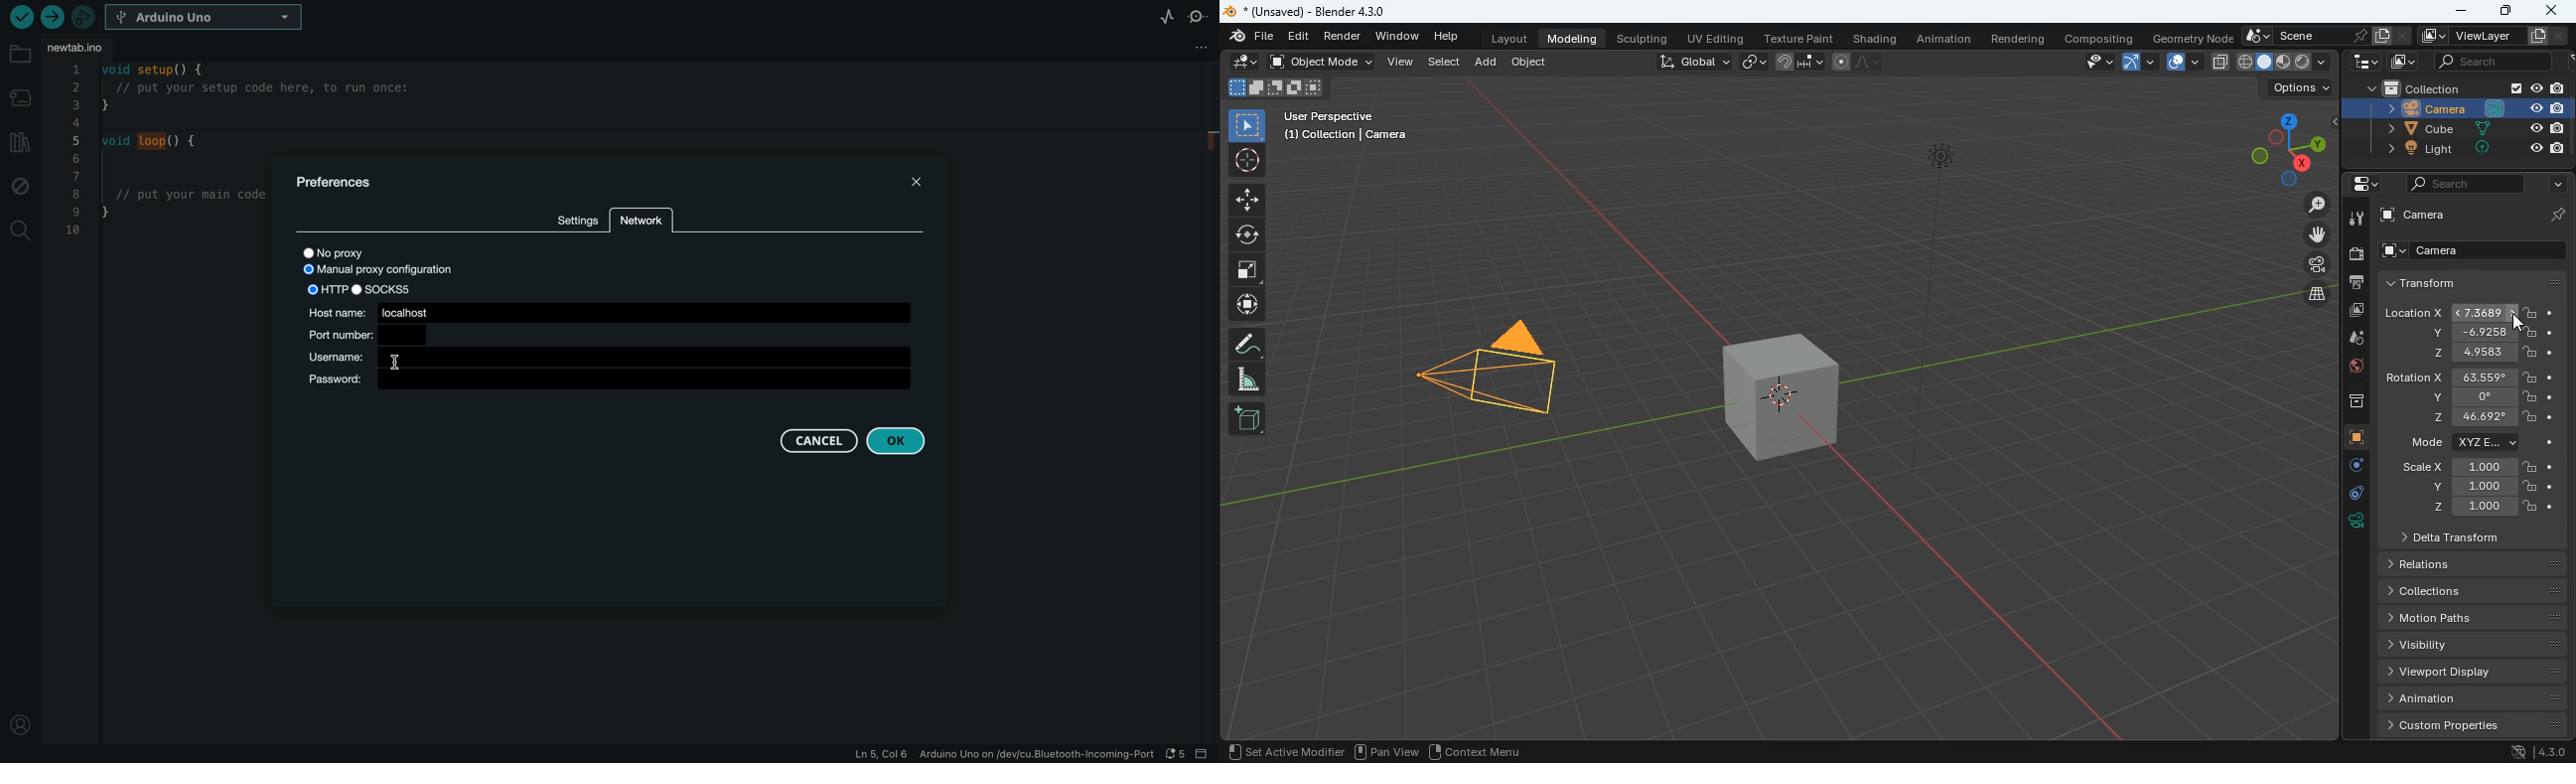  What do you see at coordinates (1206, 754) in the screenshot?
I see `close slide bar` at bounding box center [1206, 754].